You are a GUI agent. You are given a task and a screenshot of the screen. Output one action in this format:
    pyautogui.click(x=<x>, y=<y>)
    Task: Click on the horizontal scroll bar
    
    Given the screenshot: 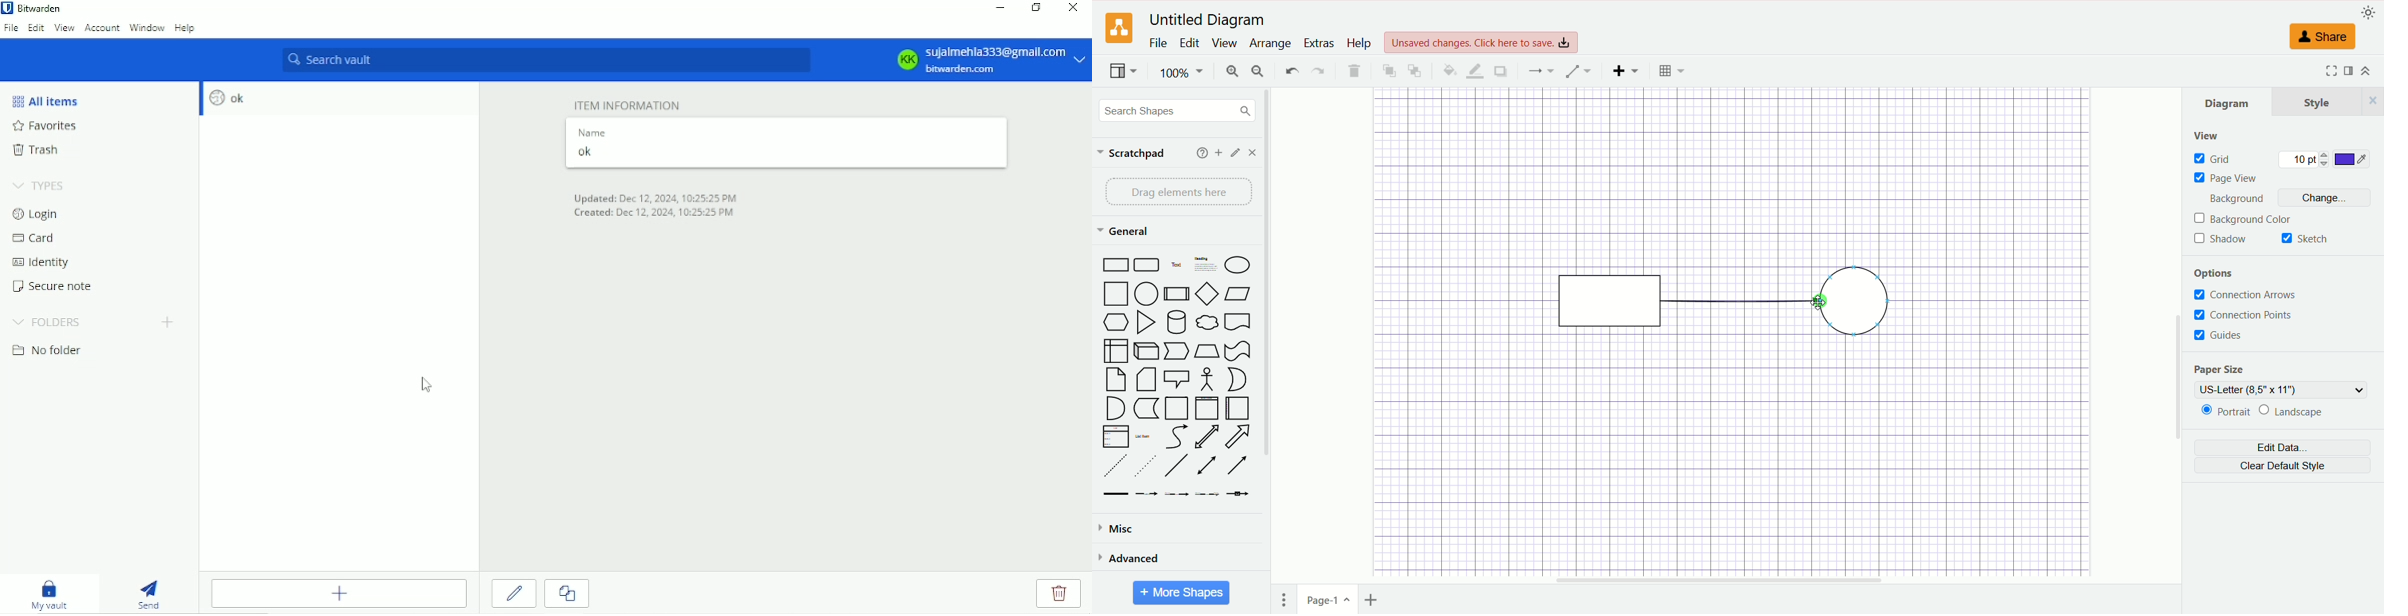 What is the action you would take?
    pyautogui.click(x=1724, y=580)
    